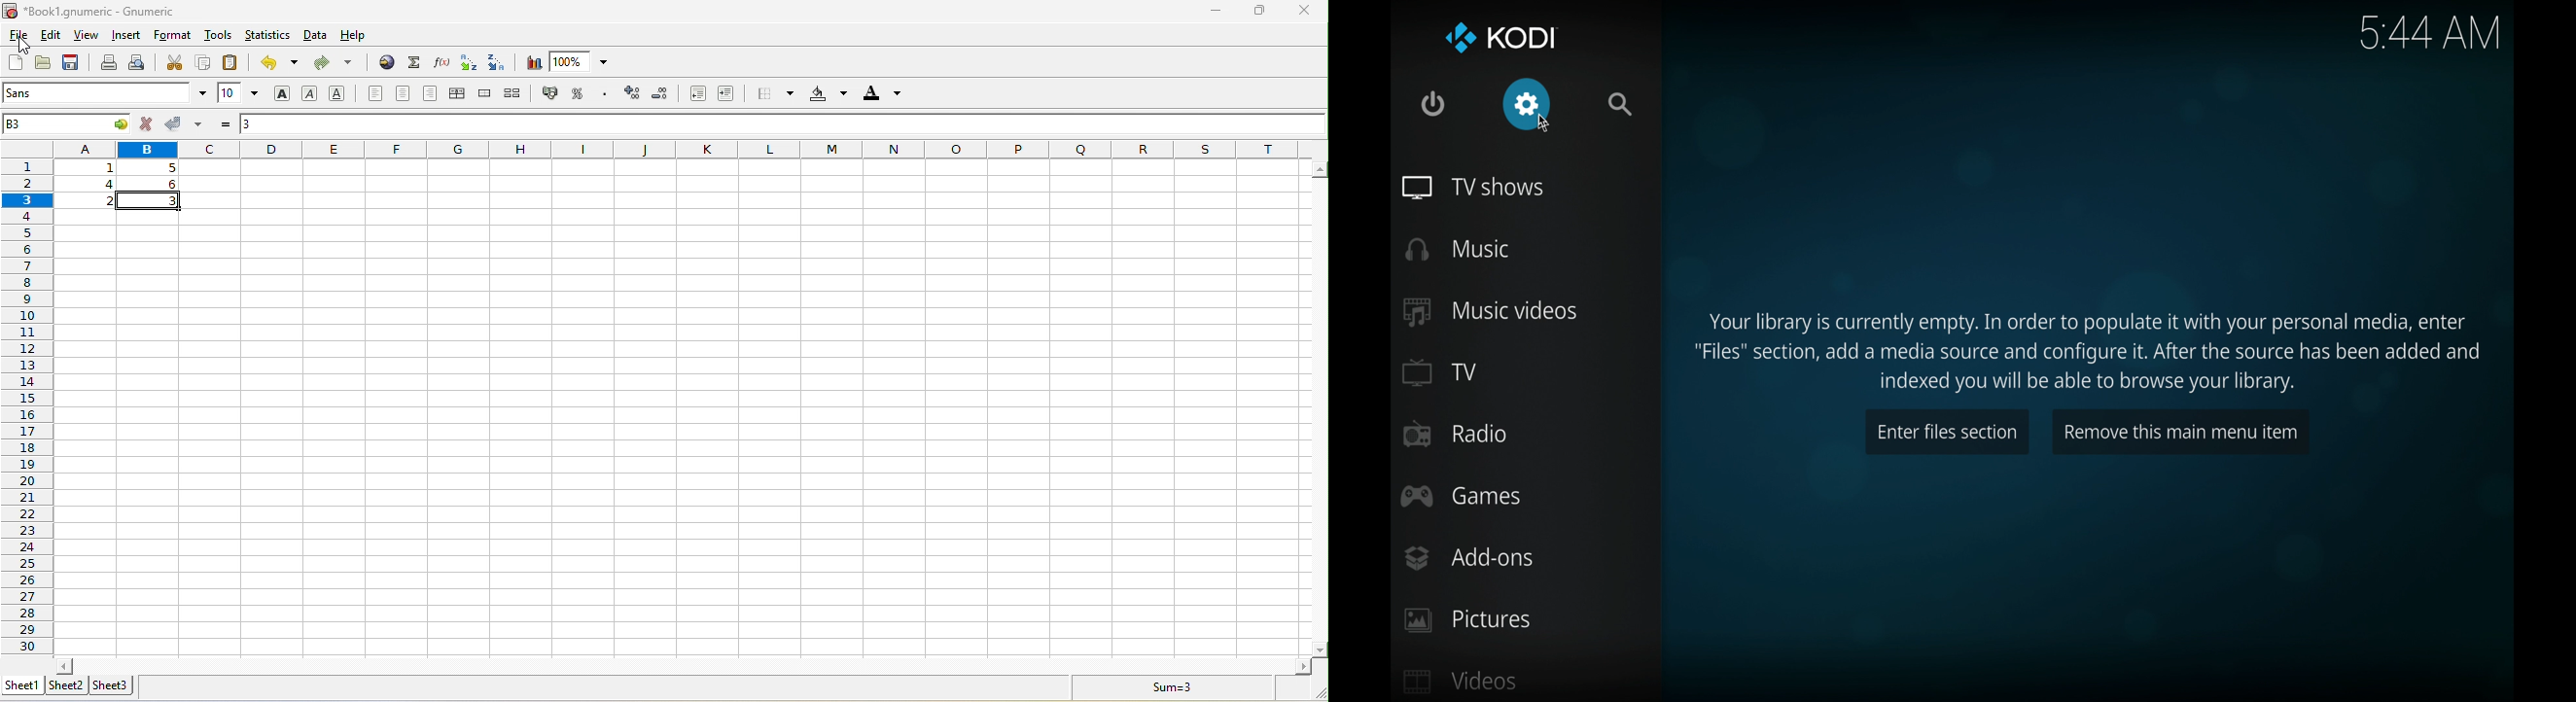  What do you see at coordinates (1490, 311) in the screenshot?
I see `music videos` at bounding box center [1490, 311].